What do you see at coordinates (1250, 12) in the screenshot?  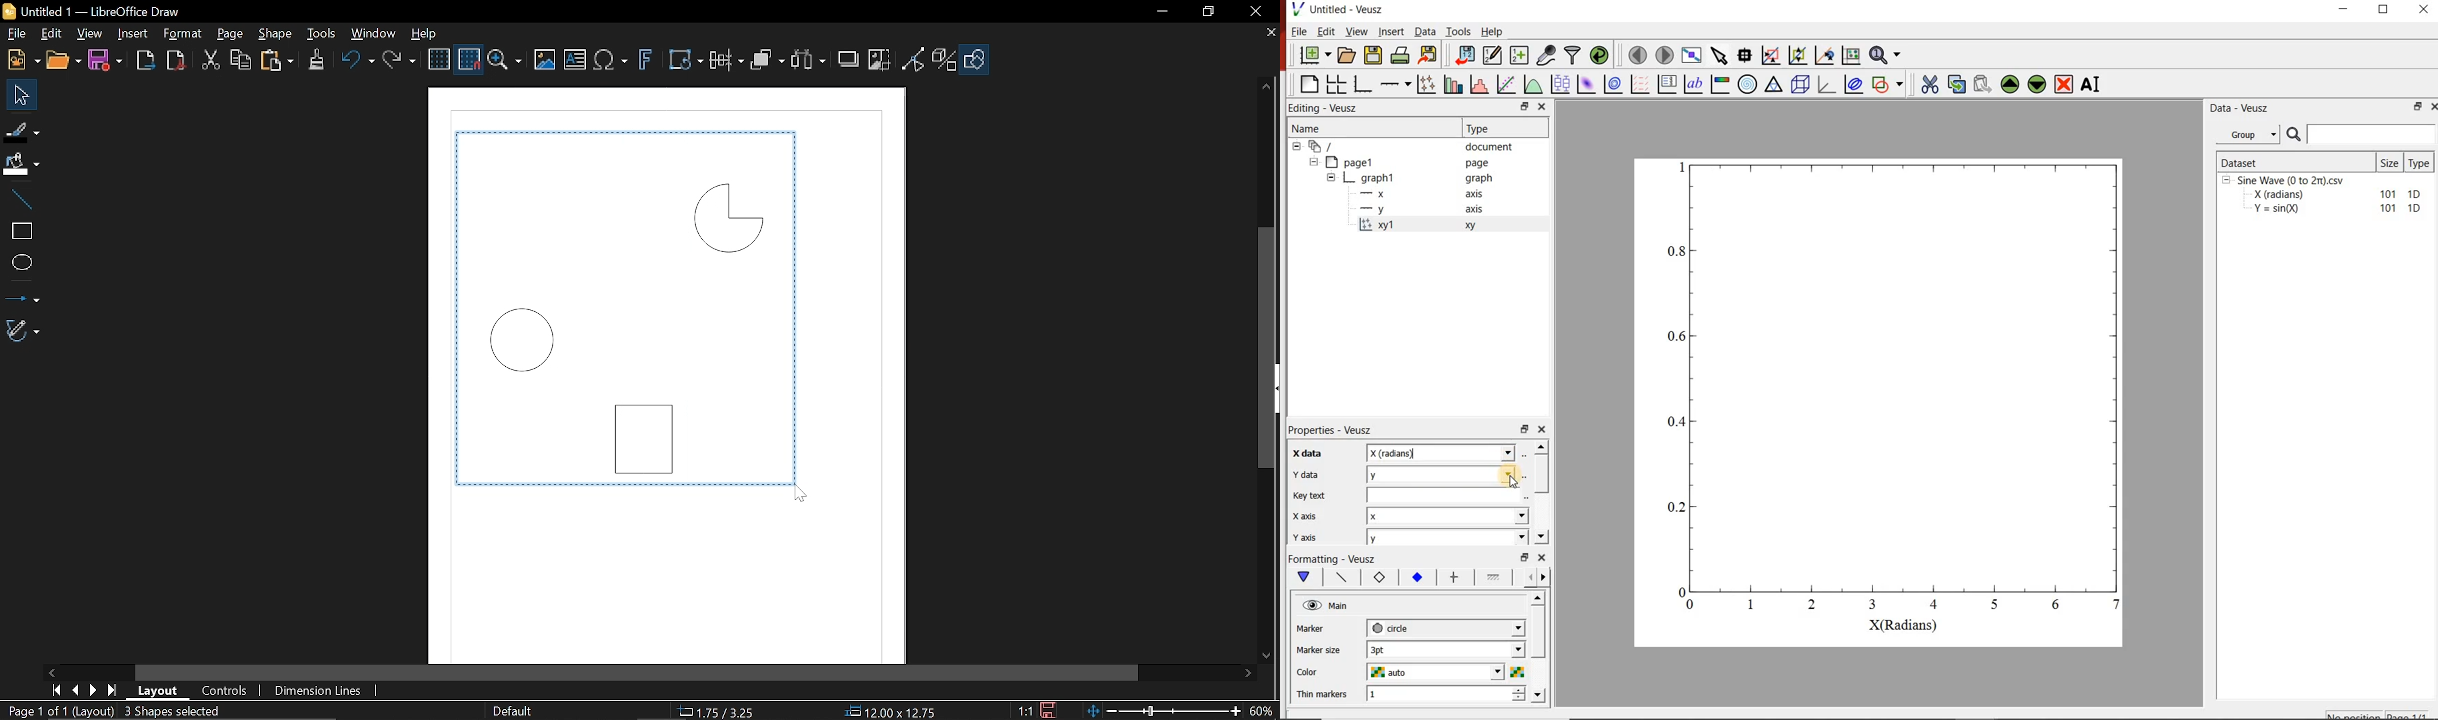 I see `Close window` at bounding box center [1250, 12].